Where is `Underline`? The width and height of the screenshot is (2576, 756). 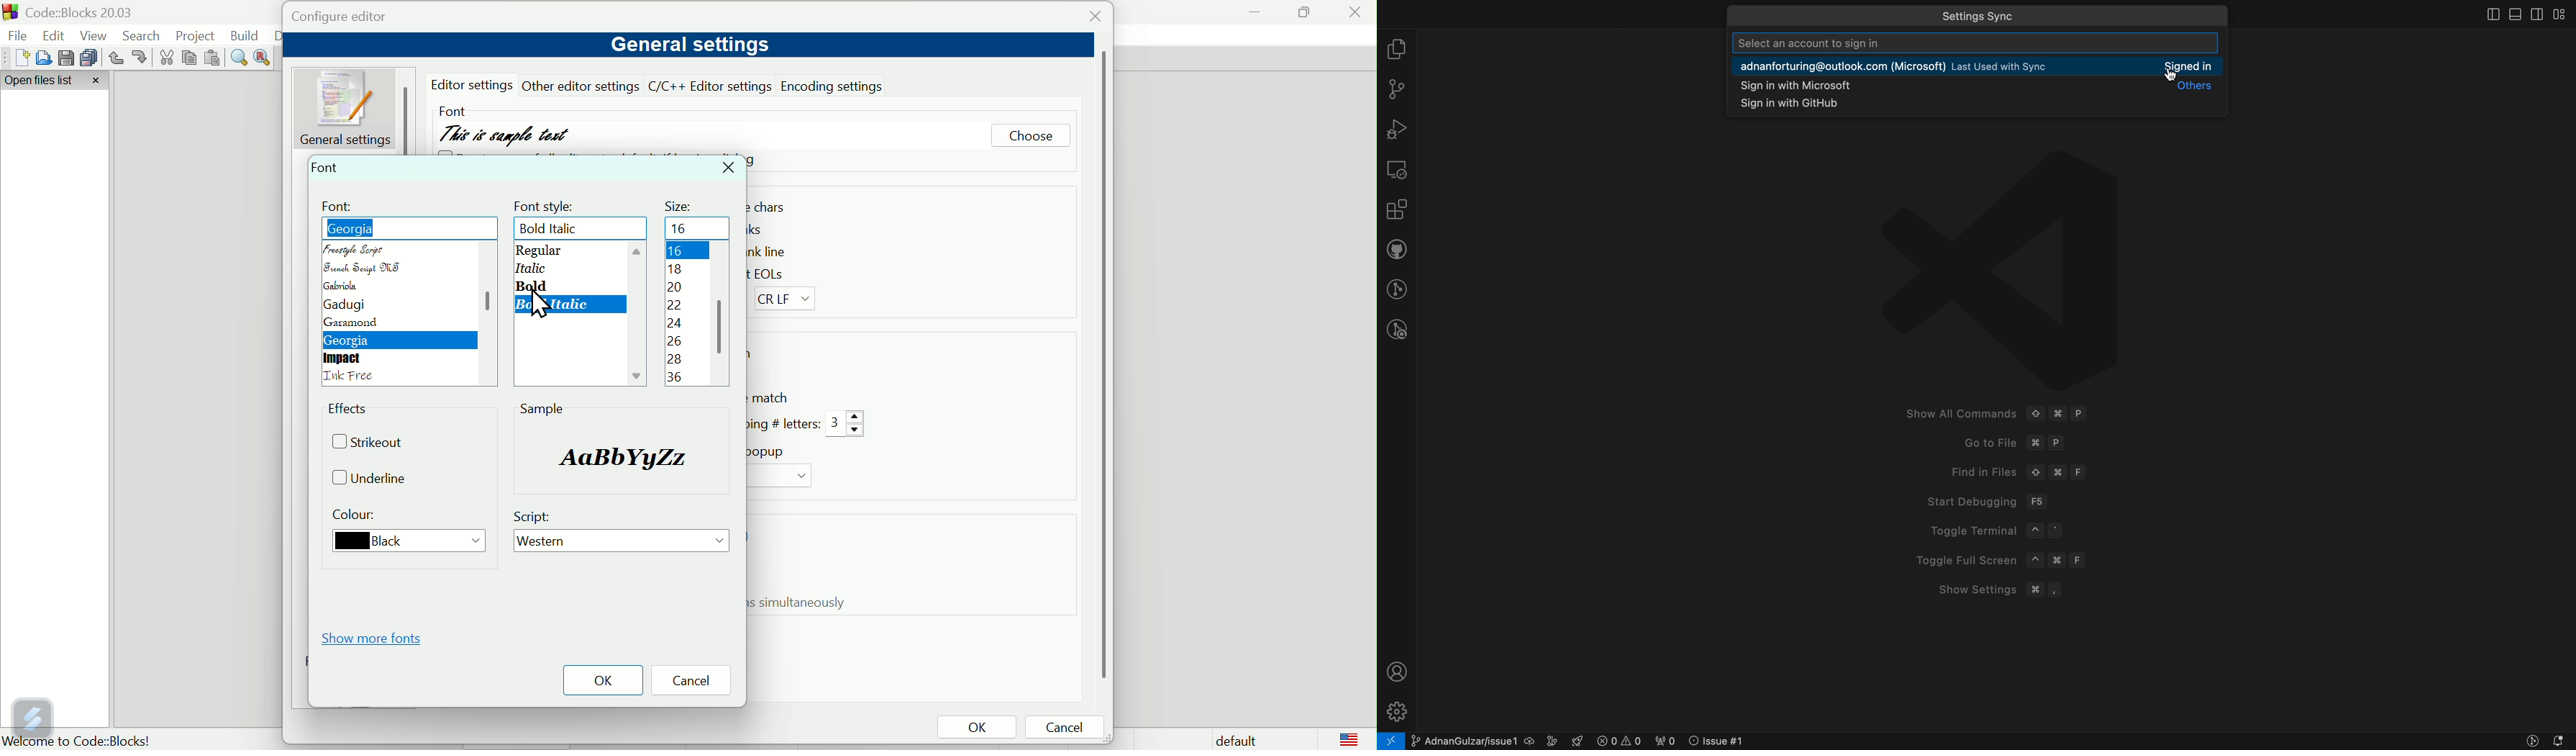
Underline is located at coordinates (376, 479).